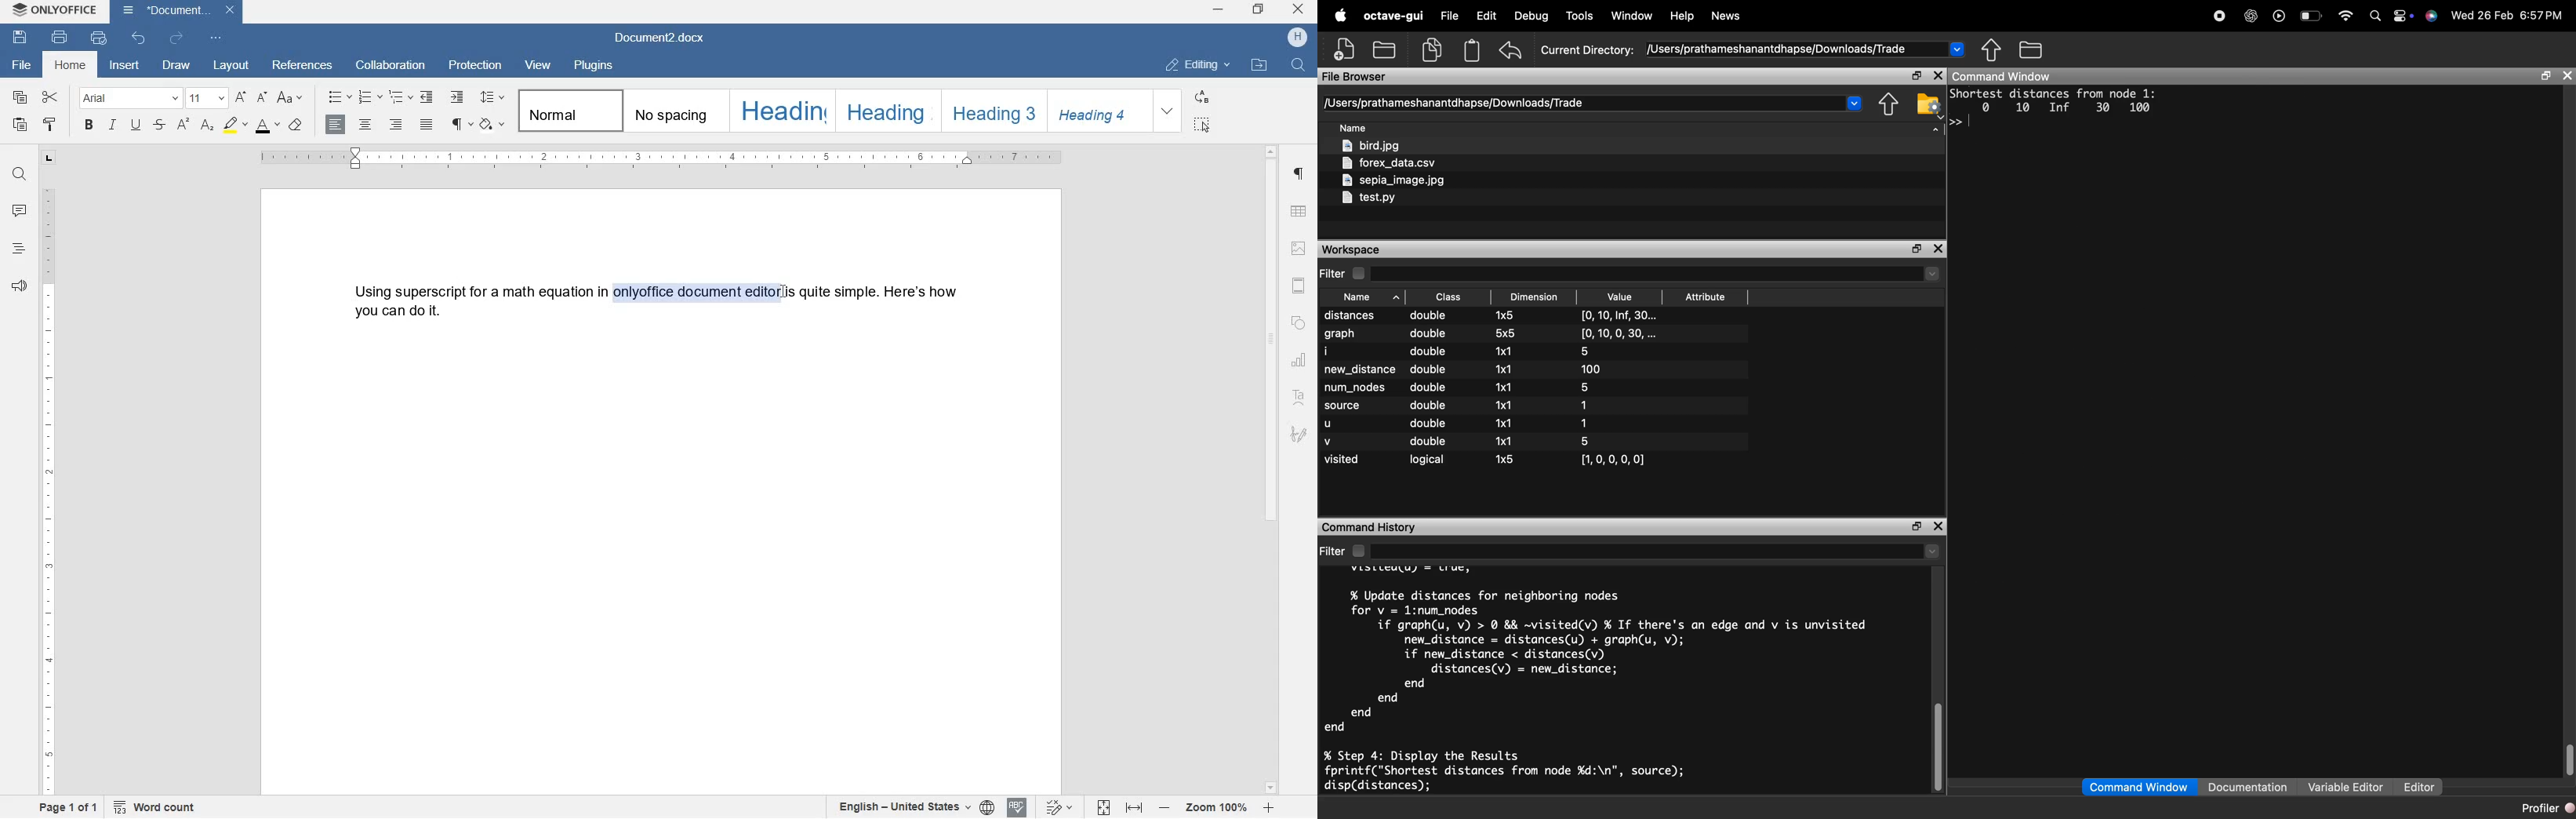 The height and width of the screenshot is (840, 2576). Describe the element at coordinates (97, 38) in the screenshot. I see `quick print` at that location.